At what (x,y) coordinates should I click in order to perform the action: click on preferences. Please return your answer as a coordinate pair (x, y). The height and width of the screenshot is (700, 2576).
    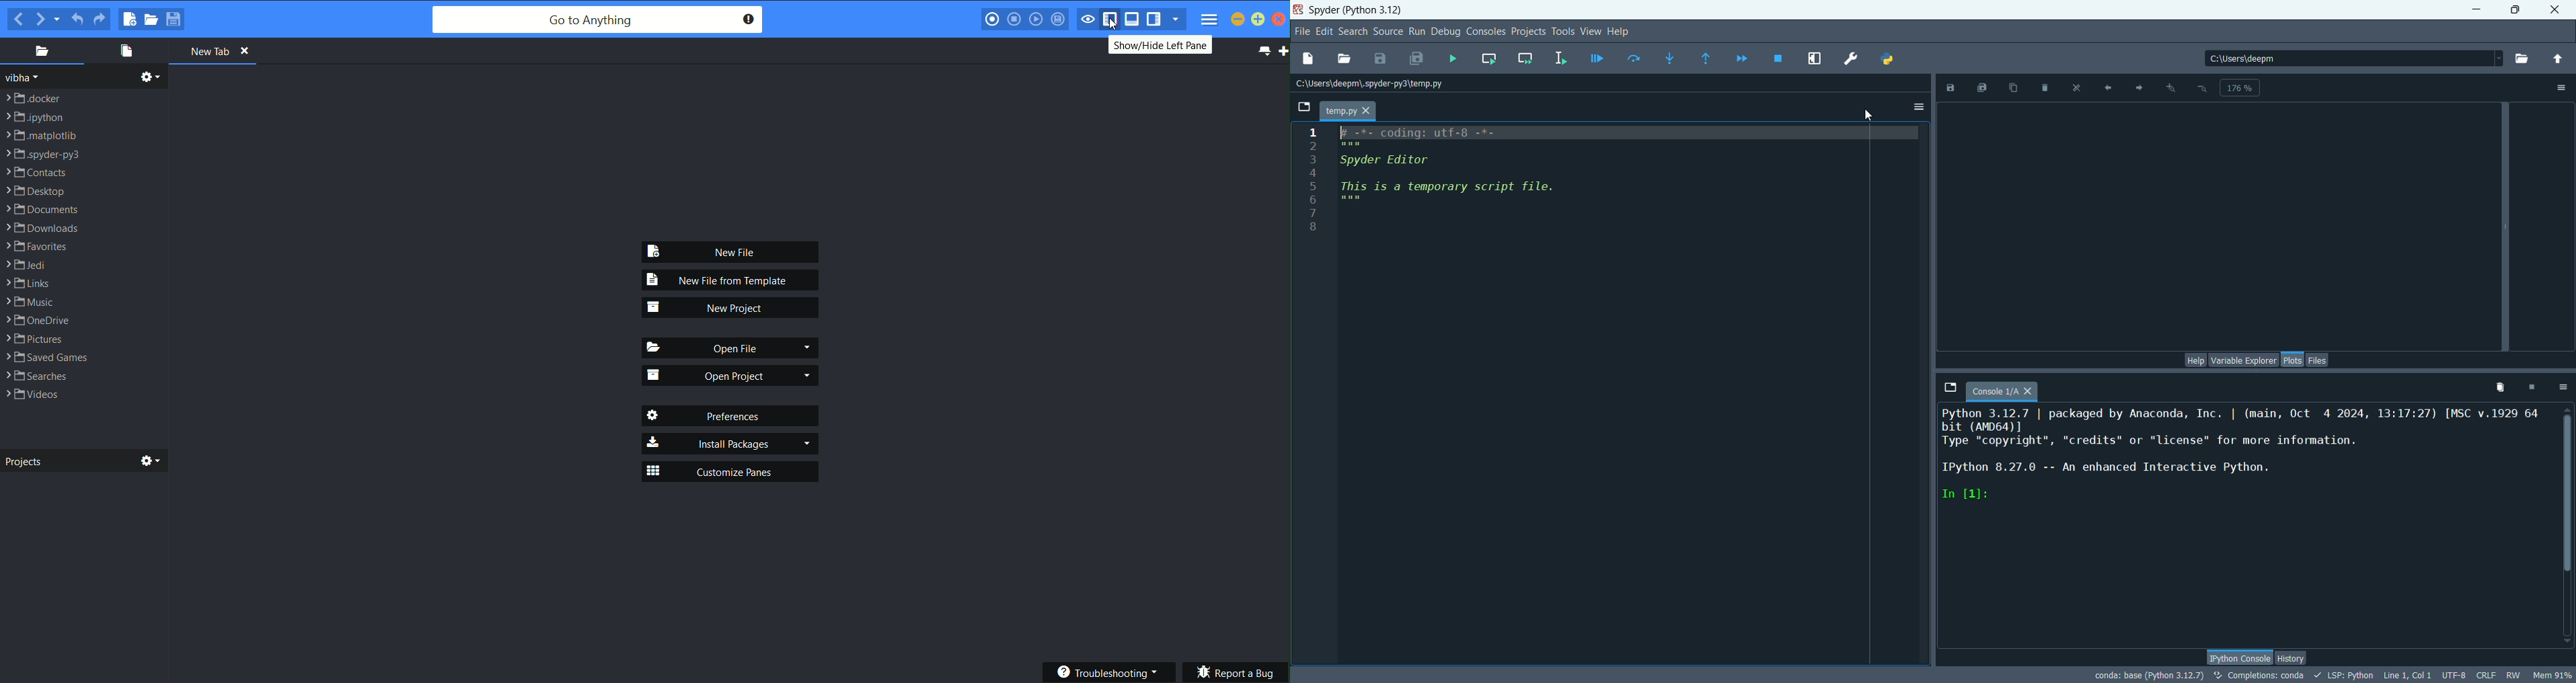
    Looking at the image, I should click on (730, 415).